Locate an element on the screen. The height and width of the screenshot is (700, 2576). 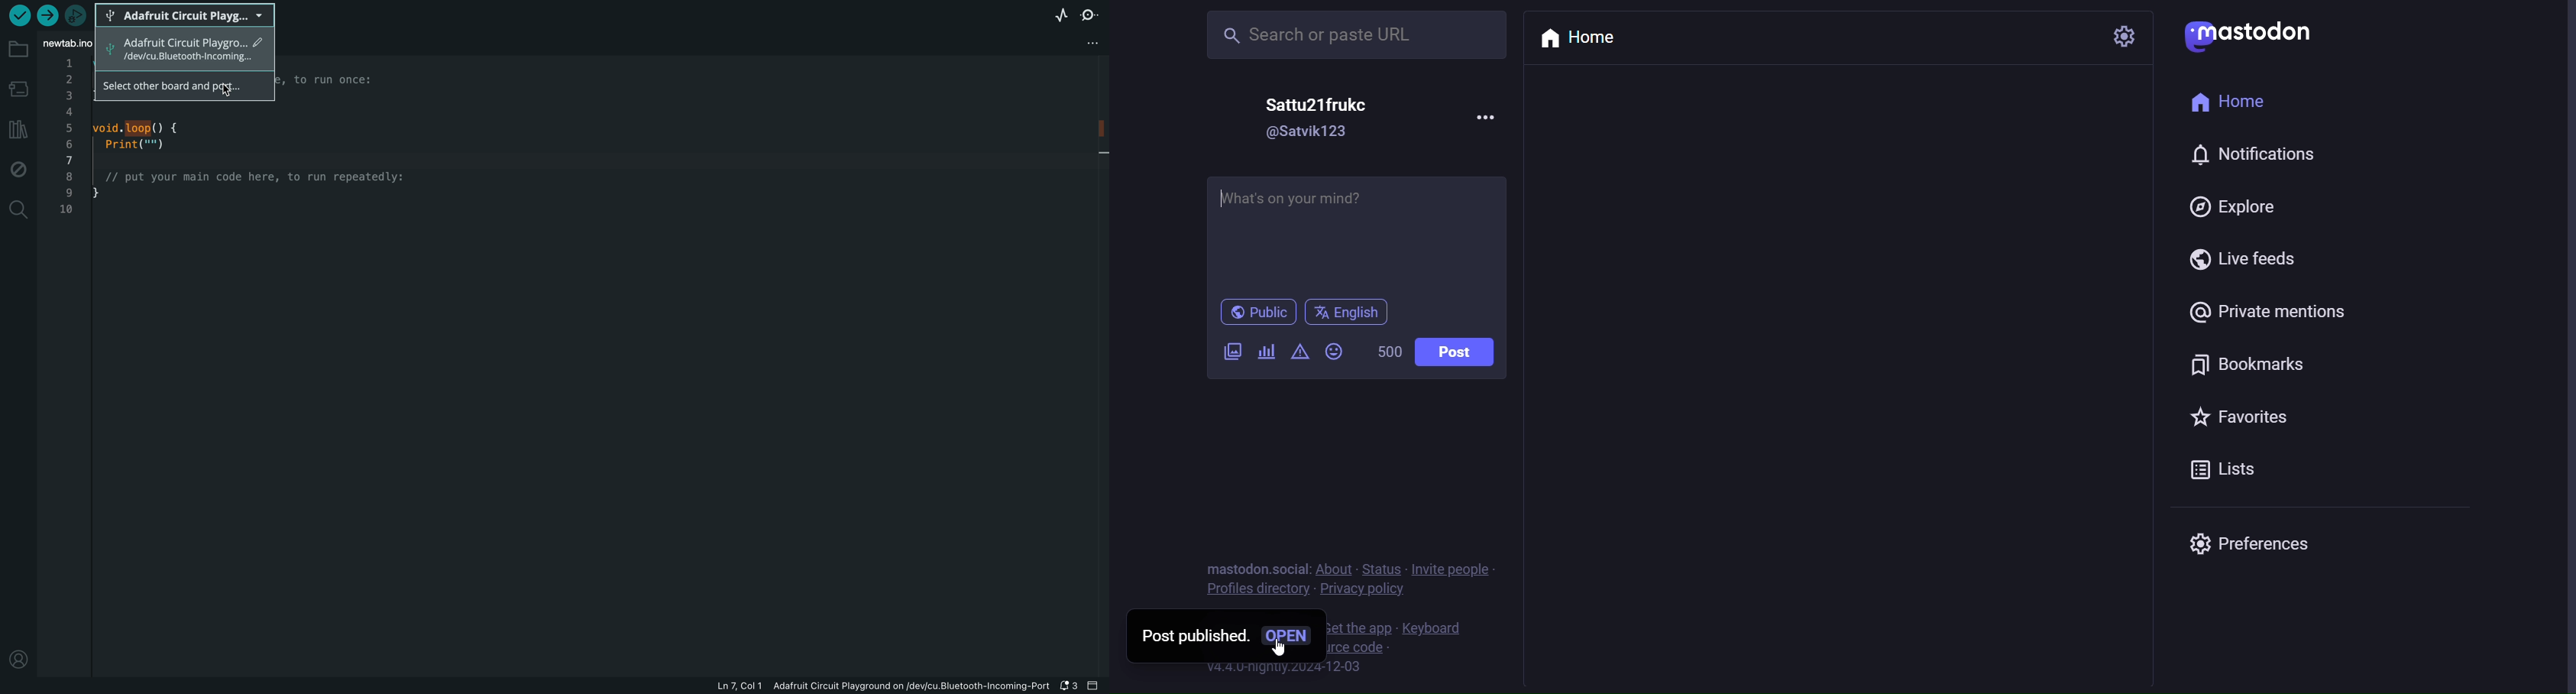
emoji is located at coordinates (1334, 352).